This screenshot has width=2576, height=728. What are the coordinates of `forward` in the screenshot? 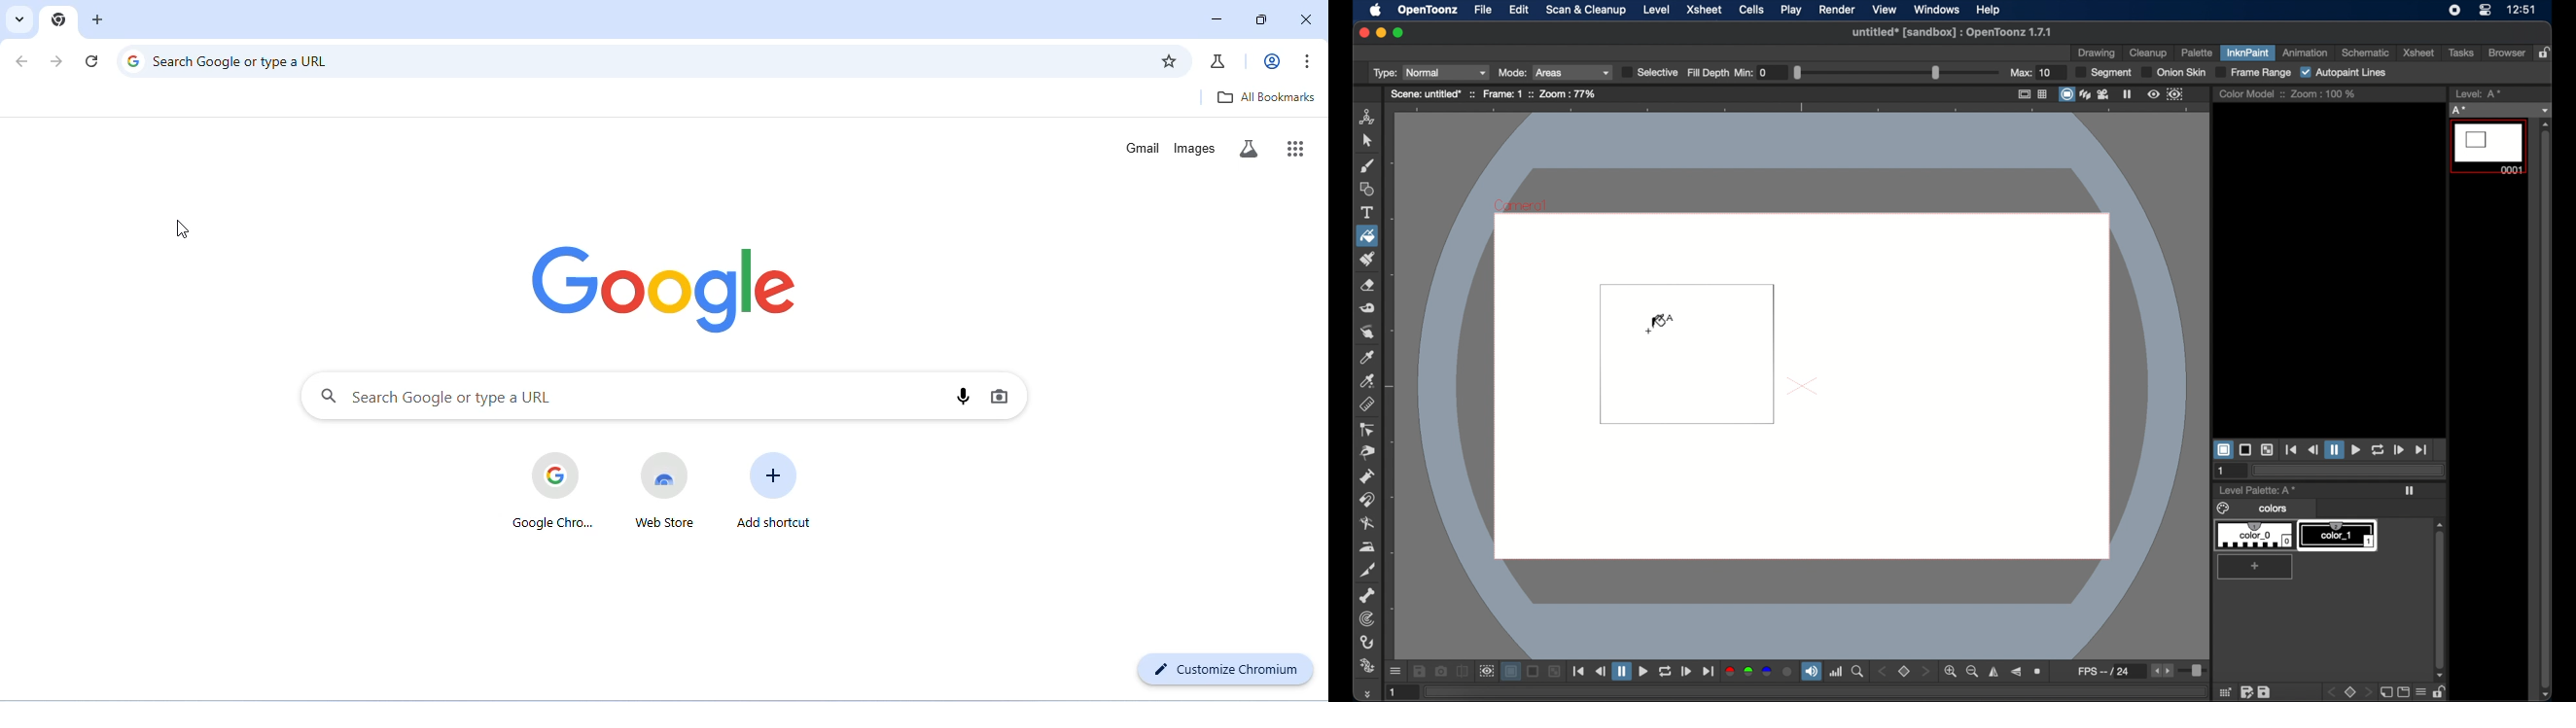 It's located at (1687, 671).